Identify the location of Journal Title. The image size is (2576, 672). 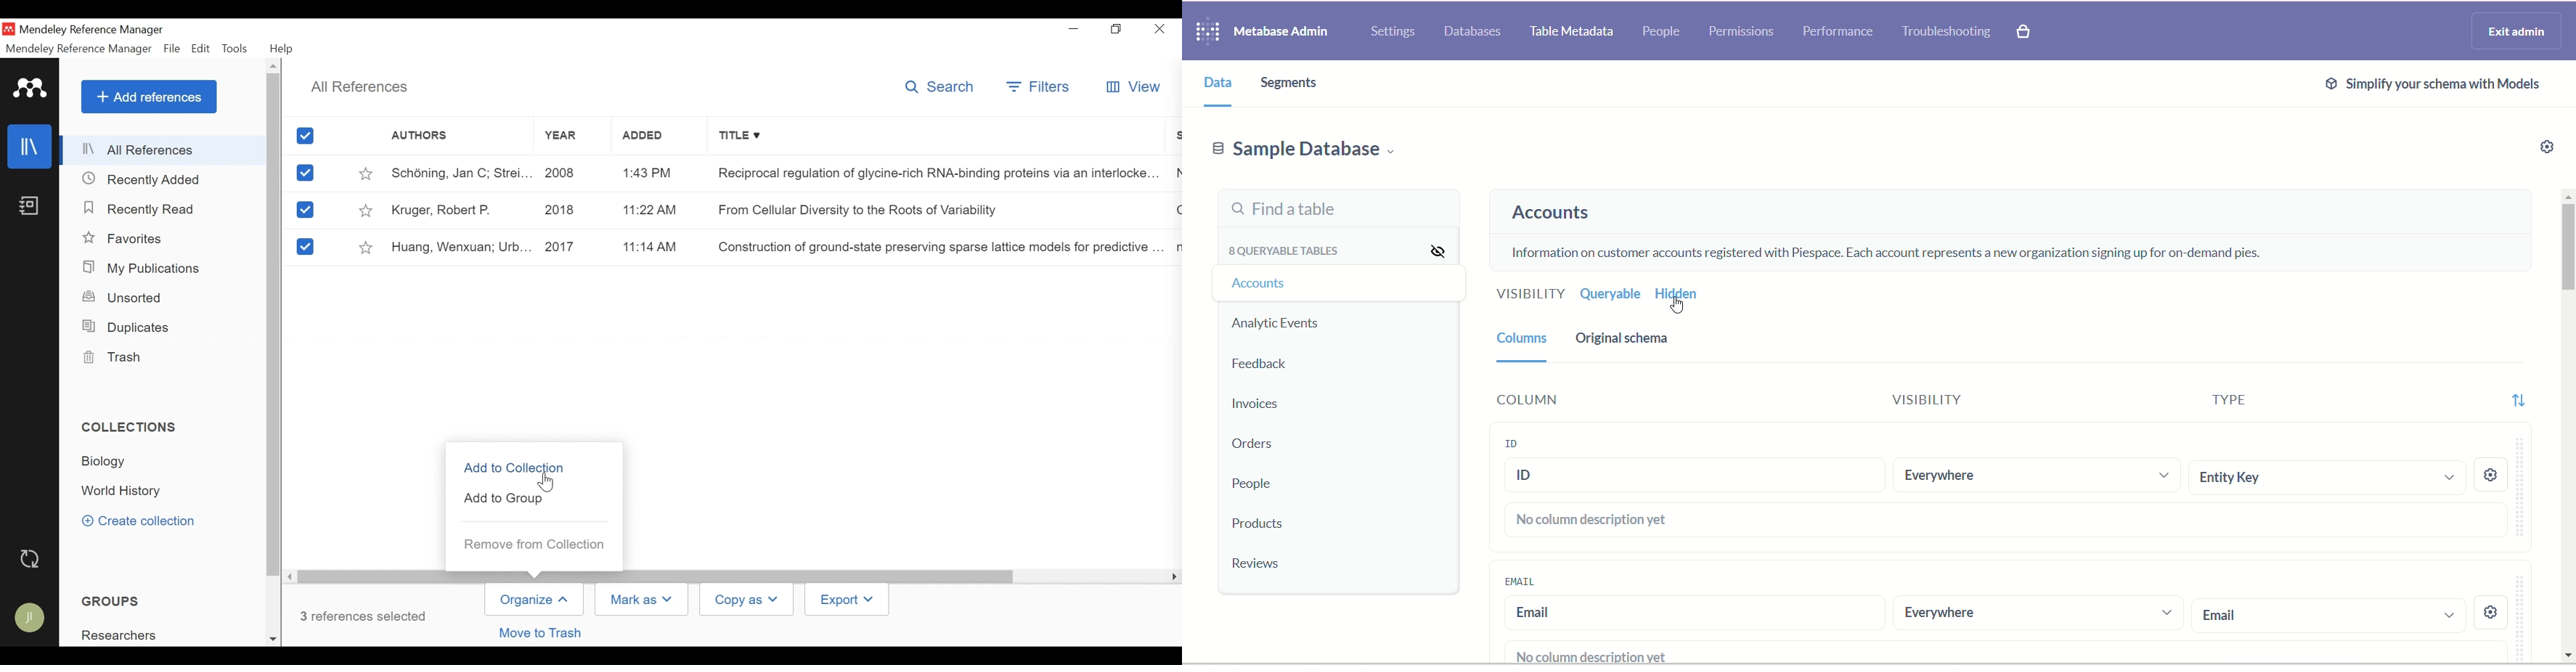
(934, 247).